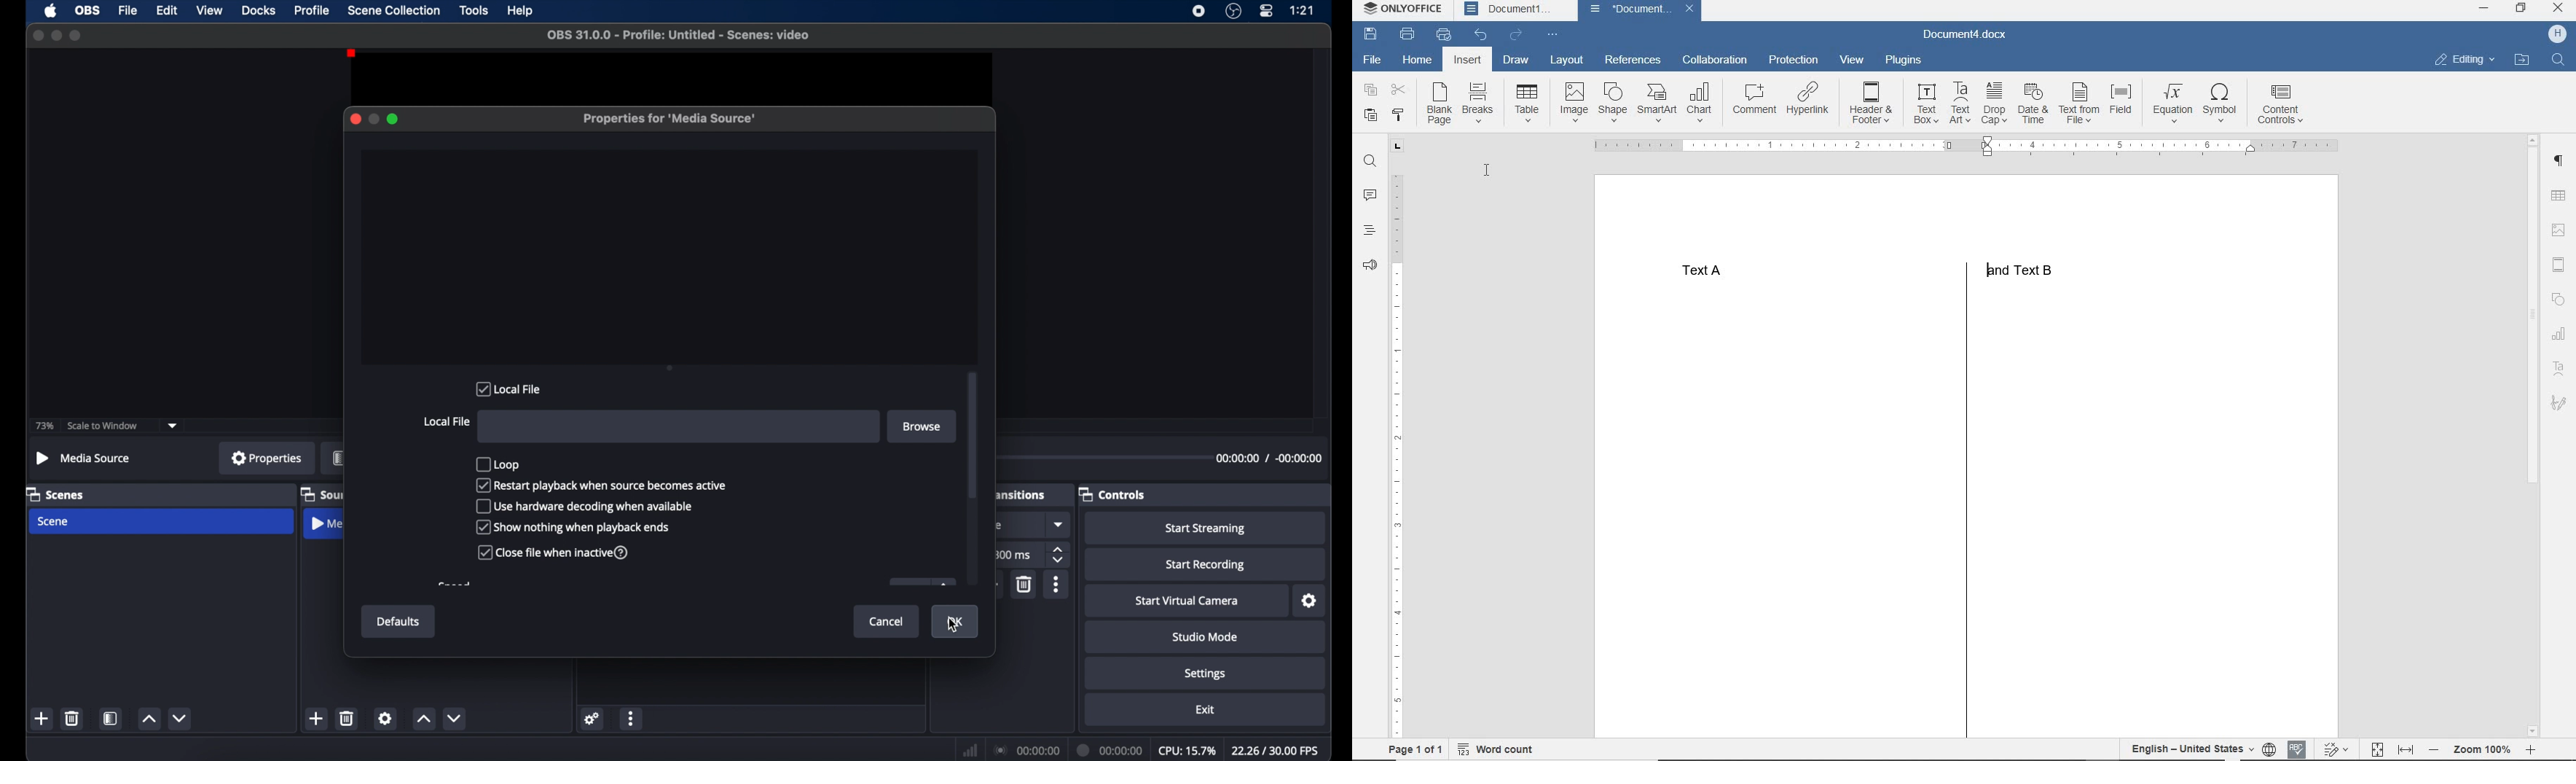 This screenshot has height=784, width=2576. I want to click on stepper buttons, so click(1059, 555).